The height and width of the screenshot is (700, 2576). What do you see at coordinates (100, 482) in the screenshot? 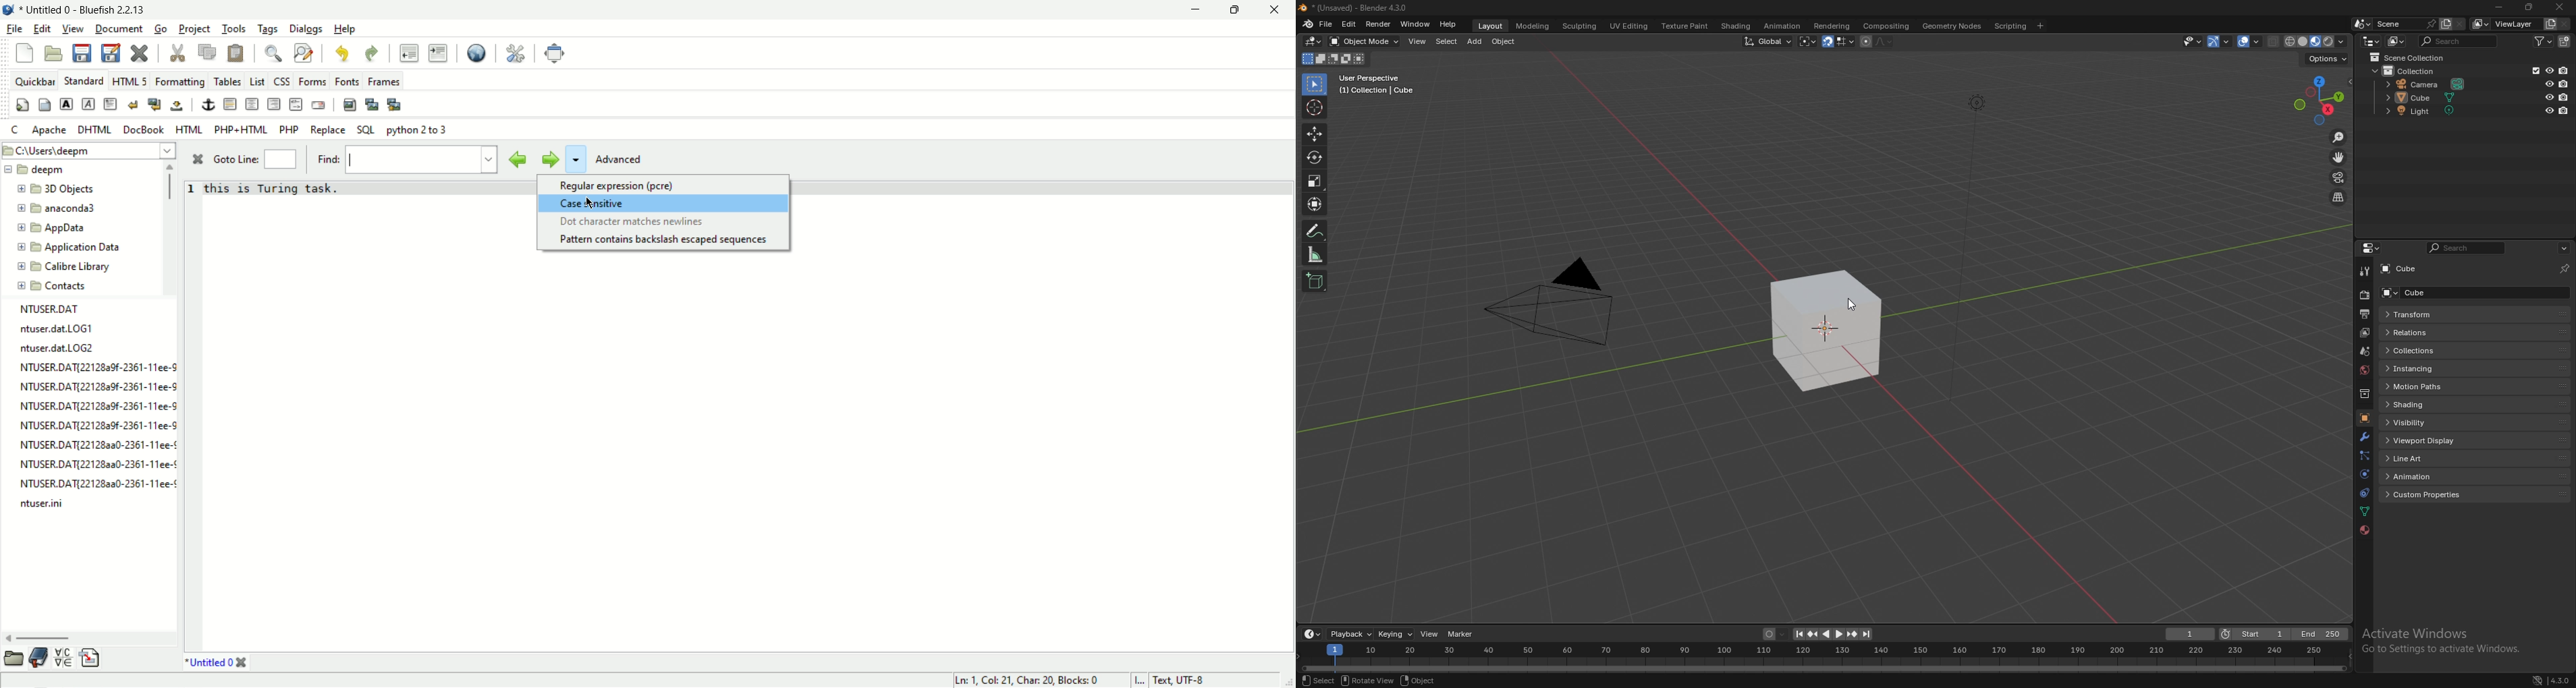
I see `NTUSER.DAT{22128aa0-2361-11ee-¢` at bounding box center [100, 482].